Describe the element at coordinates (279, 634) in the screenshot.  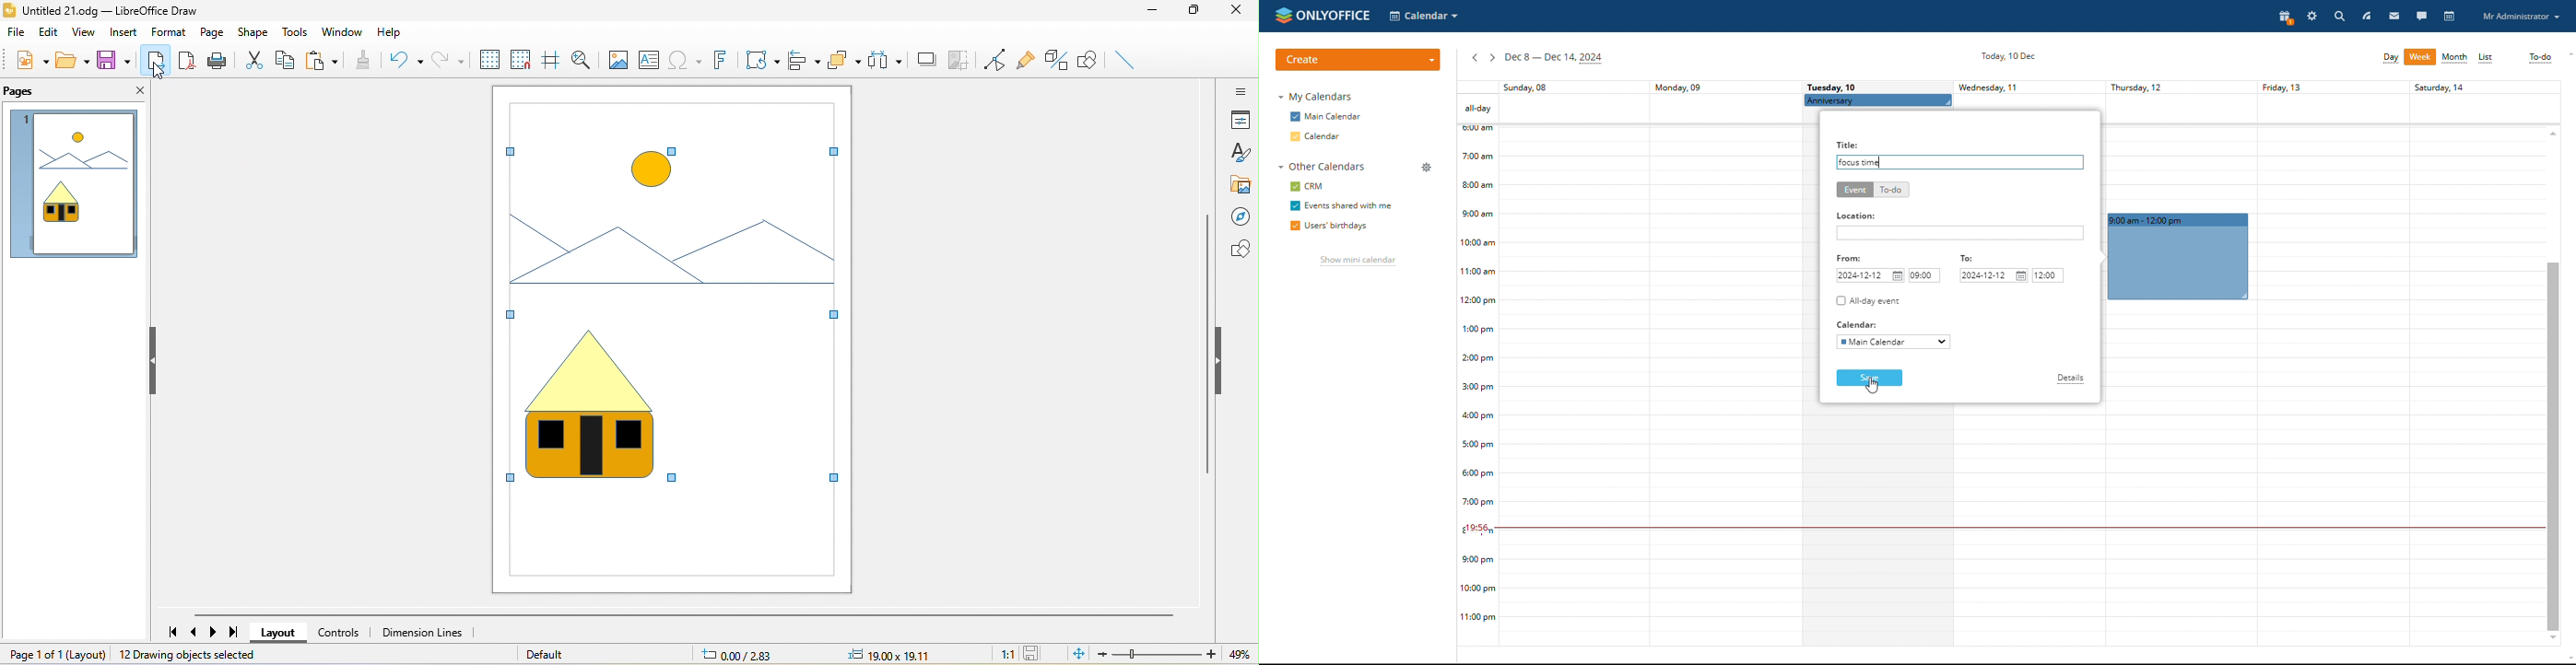
I see `layout` at that location.